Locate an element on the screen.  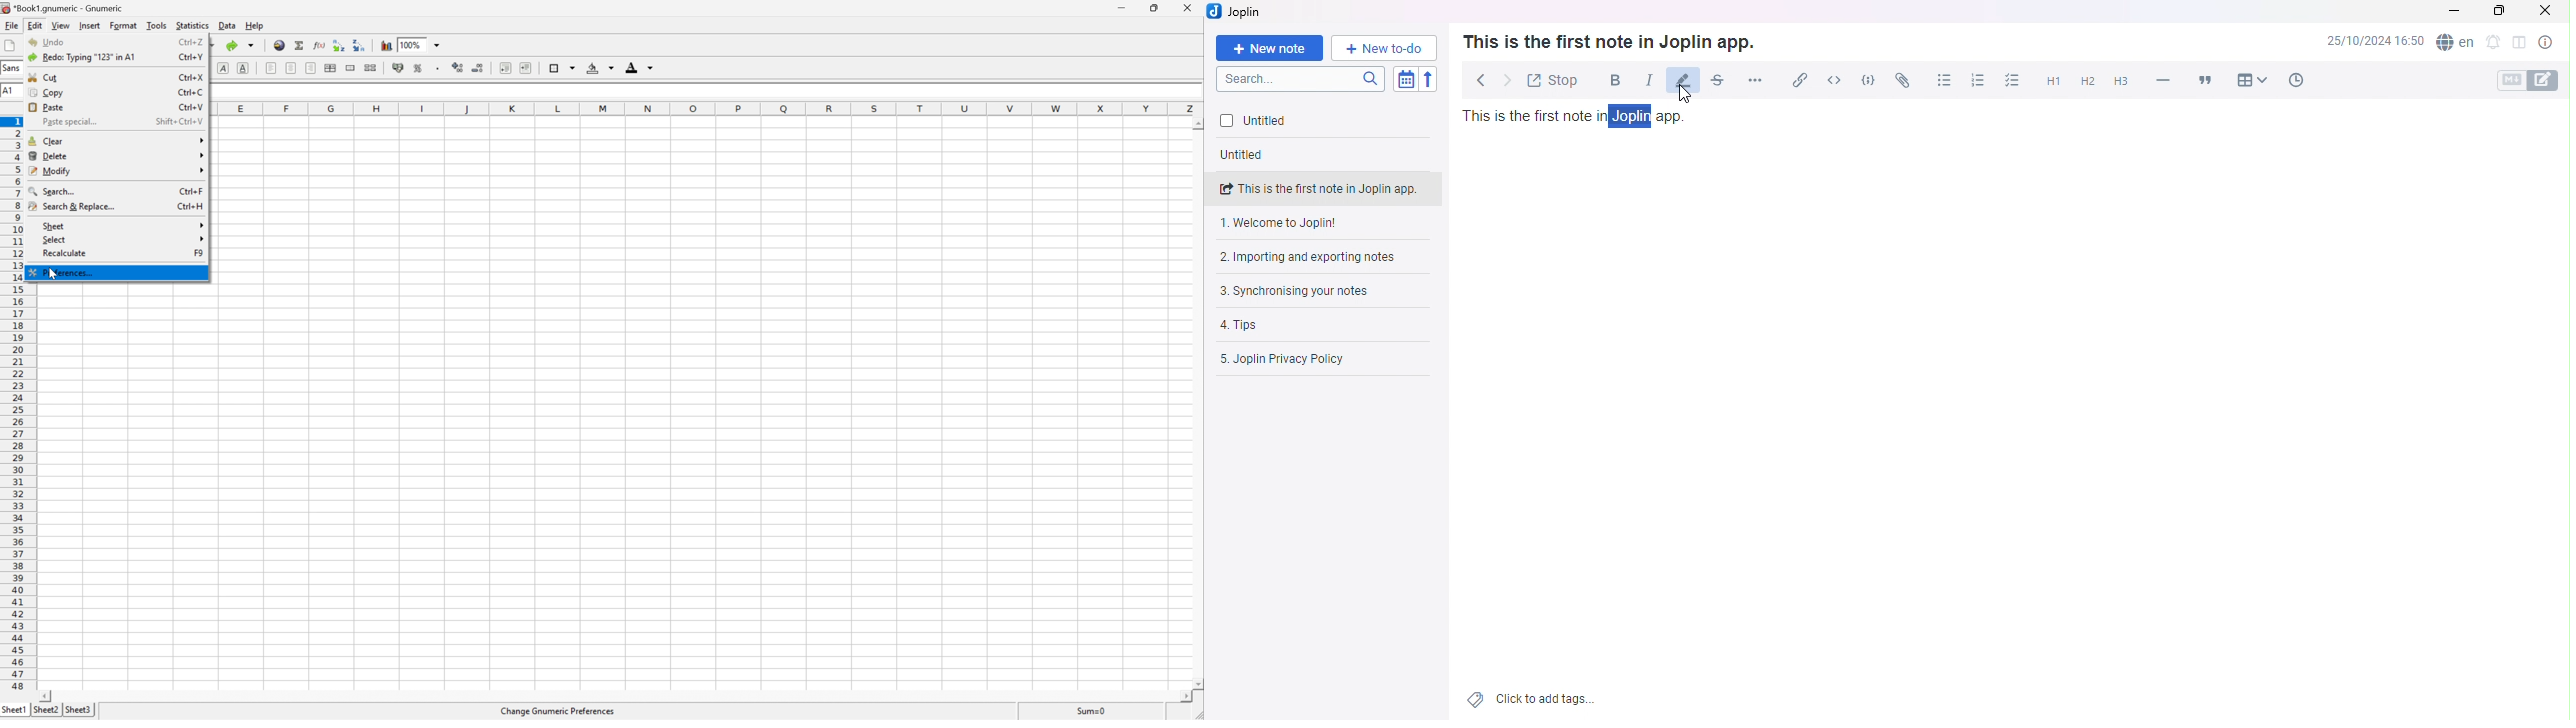
decrease numbers of decimals displayed is located at coordinates (480, 67).